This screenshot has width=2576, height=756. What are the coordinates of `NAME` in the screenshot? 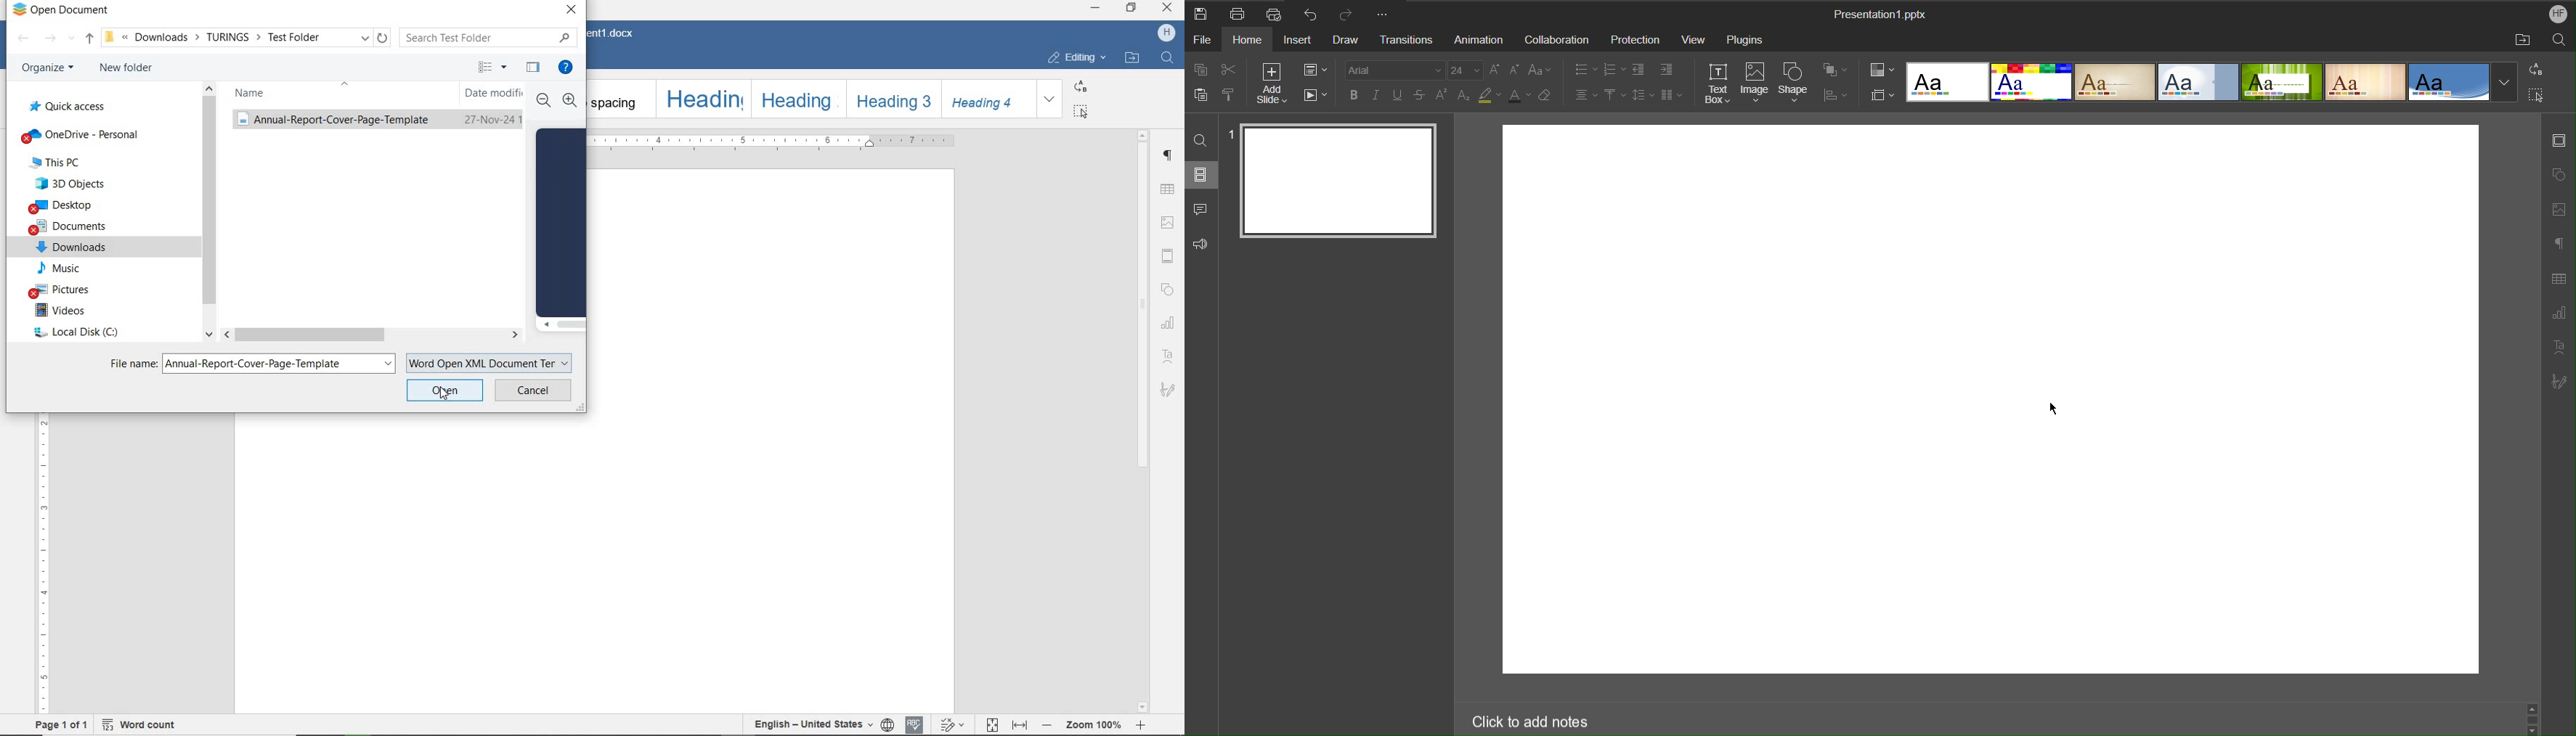 It's located at (252, 93).